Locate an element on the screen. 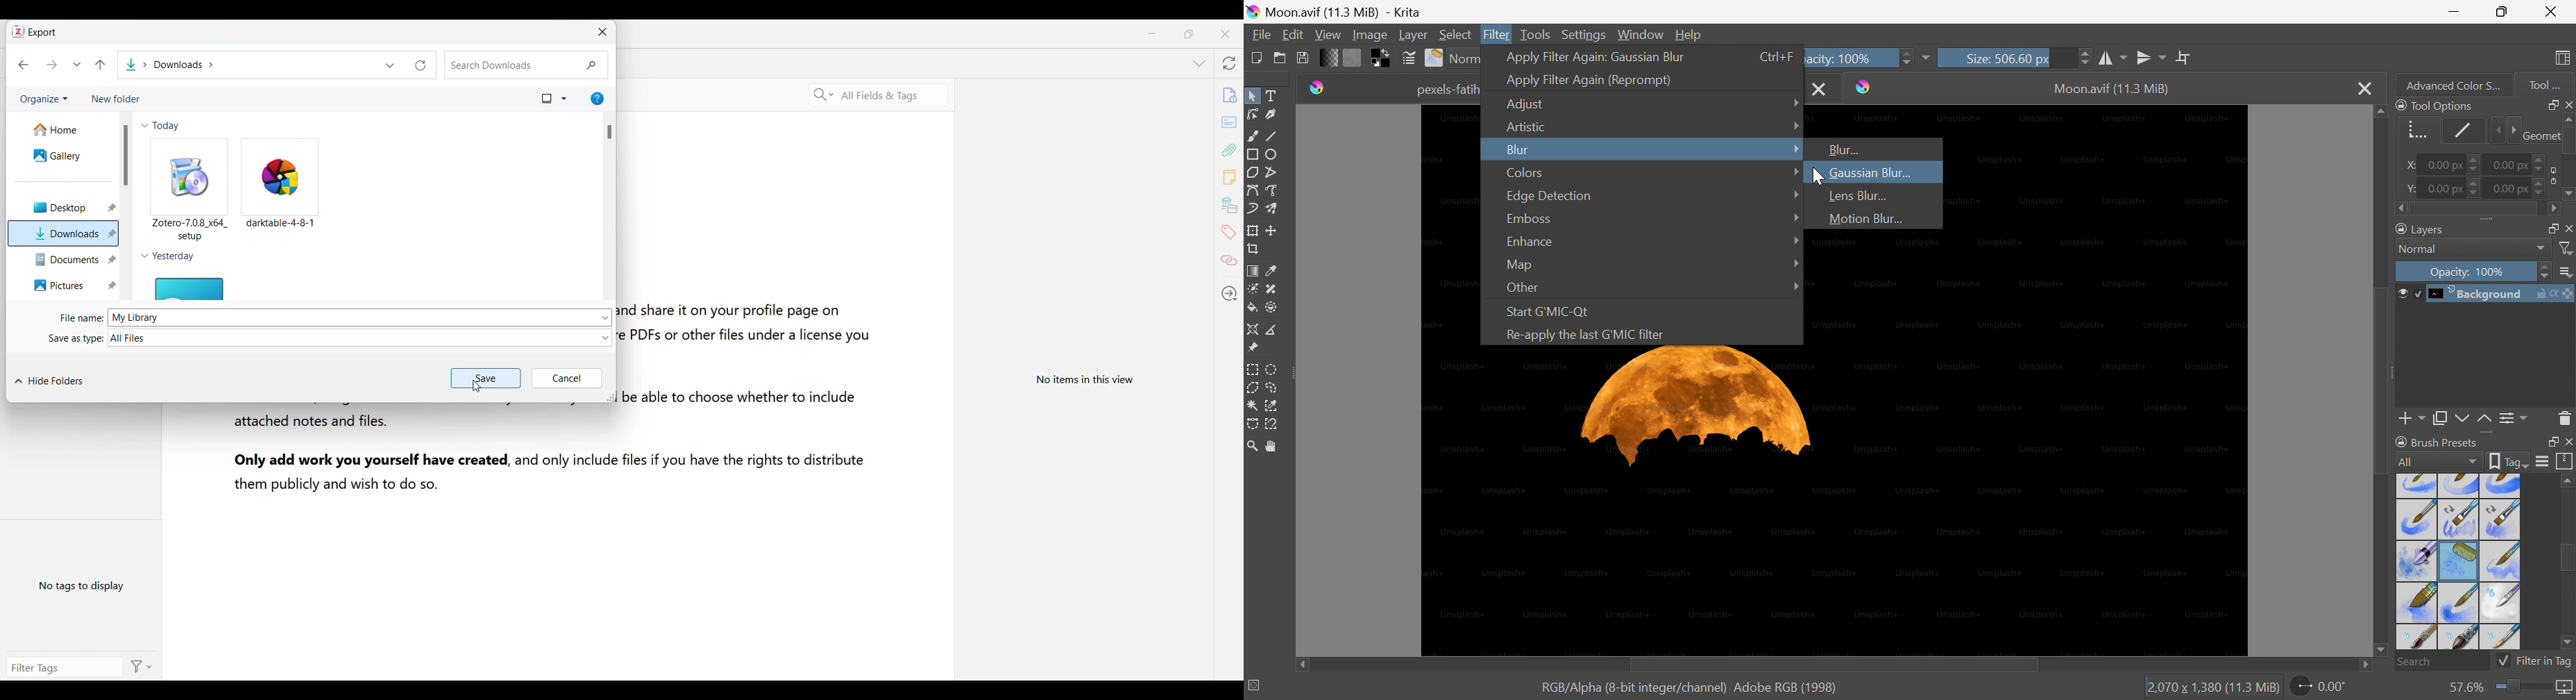 This screenshot has width=2576, height=700. Search is located at coordinates (2441, 662).